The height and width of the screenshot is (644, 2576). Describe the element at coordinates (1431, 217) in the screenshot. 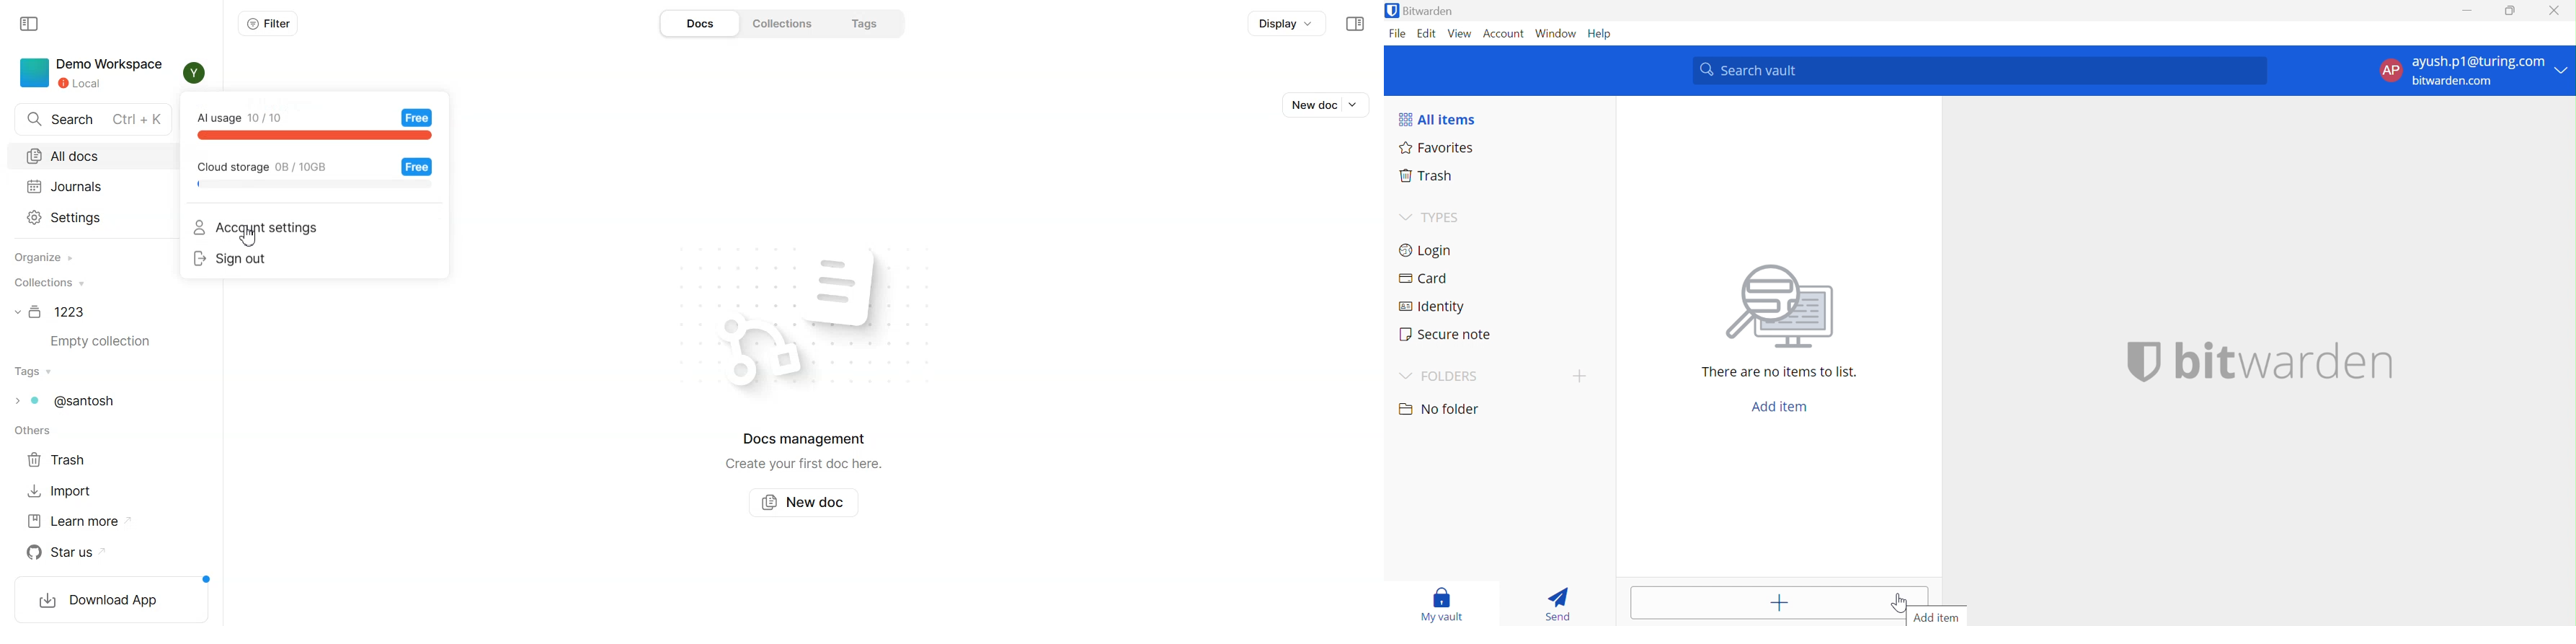

I see `TYPES` at that location.